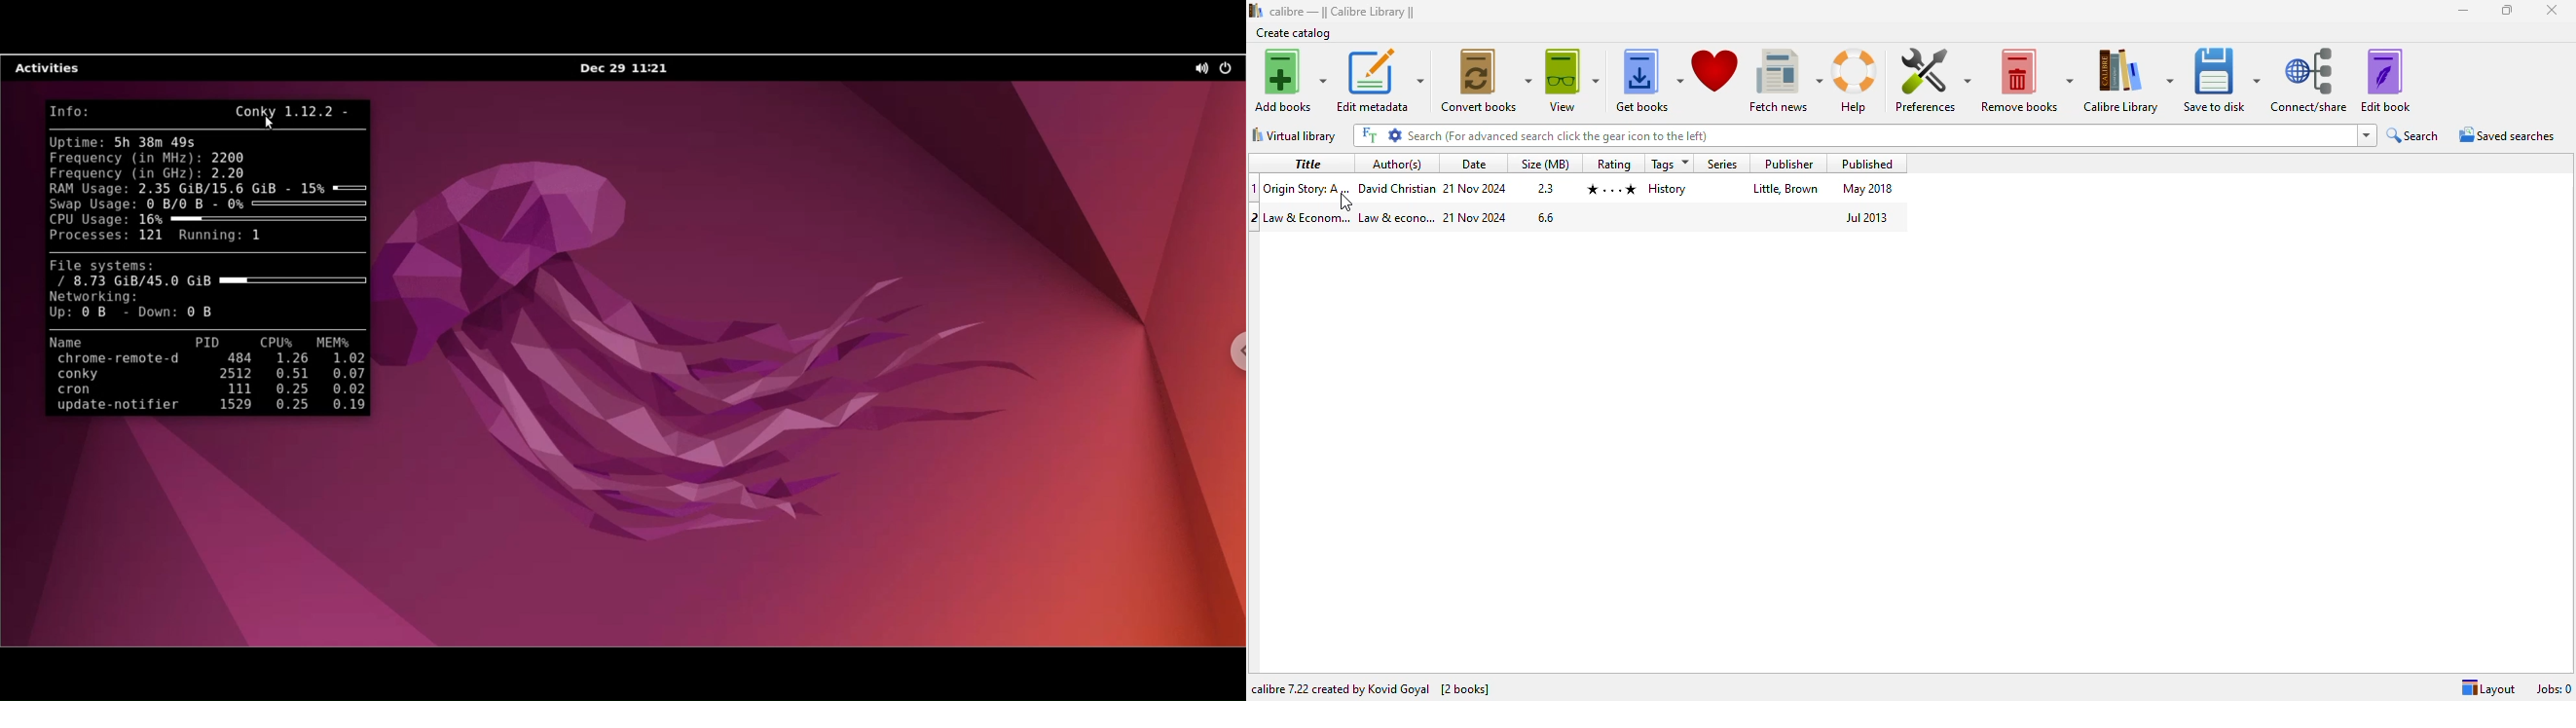 The height and width of the screenshot is (728, 2576). I want to click on donate to support calibre, so click(1715, 71).